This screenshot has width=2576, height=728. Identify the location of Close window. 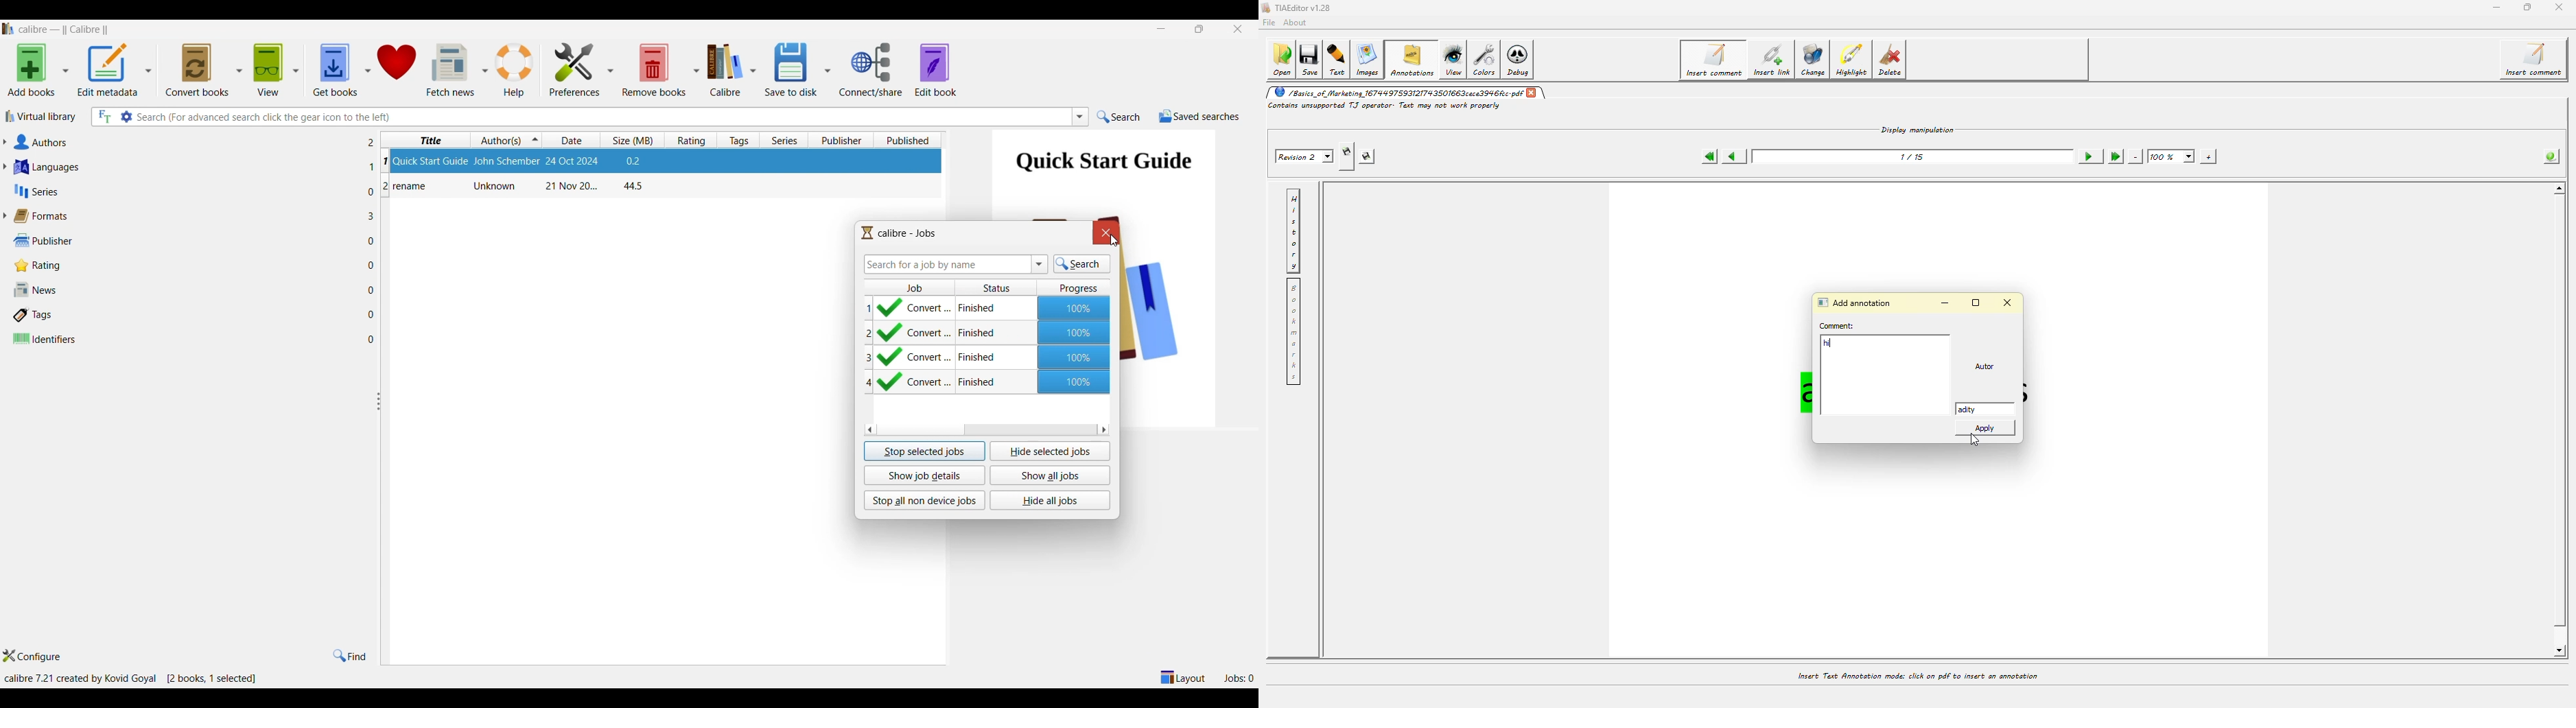
(1106, 233).